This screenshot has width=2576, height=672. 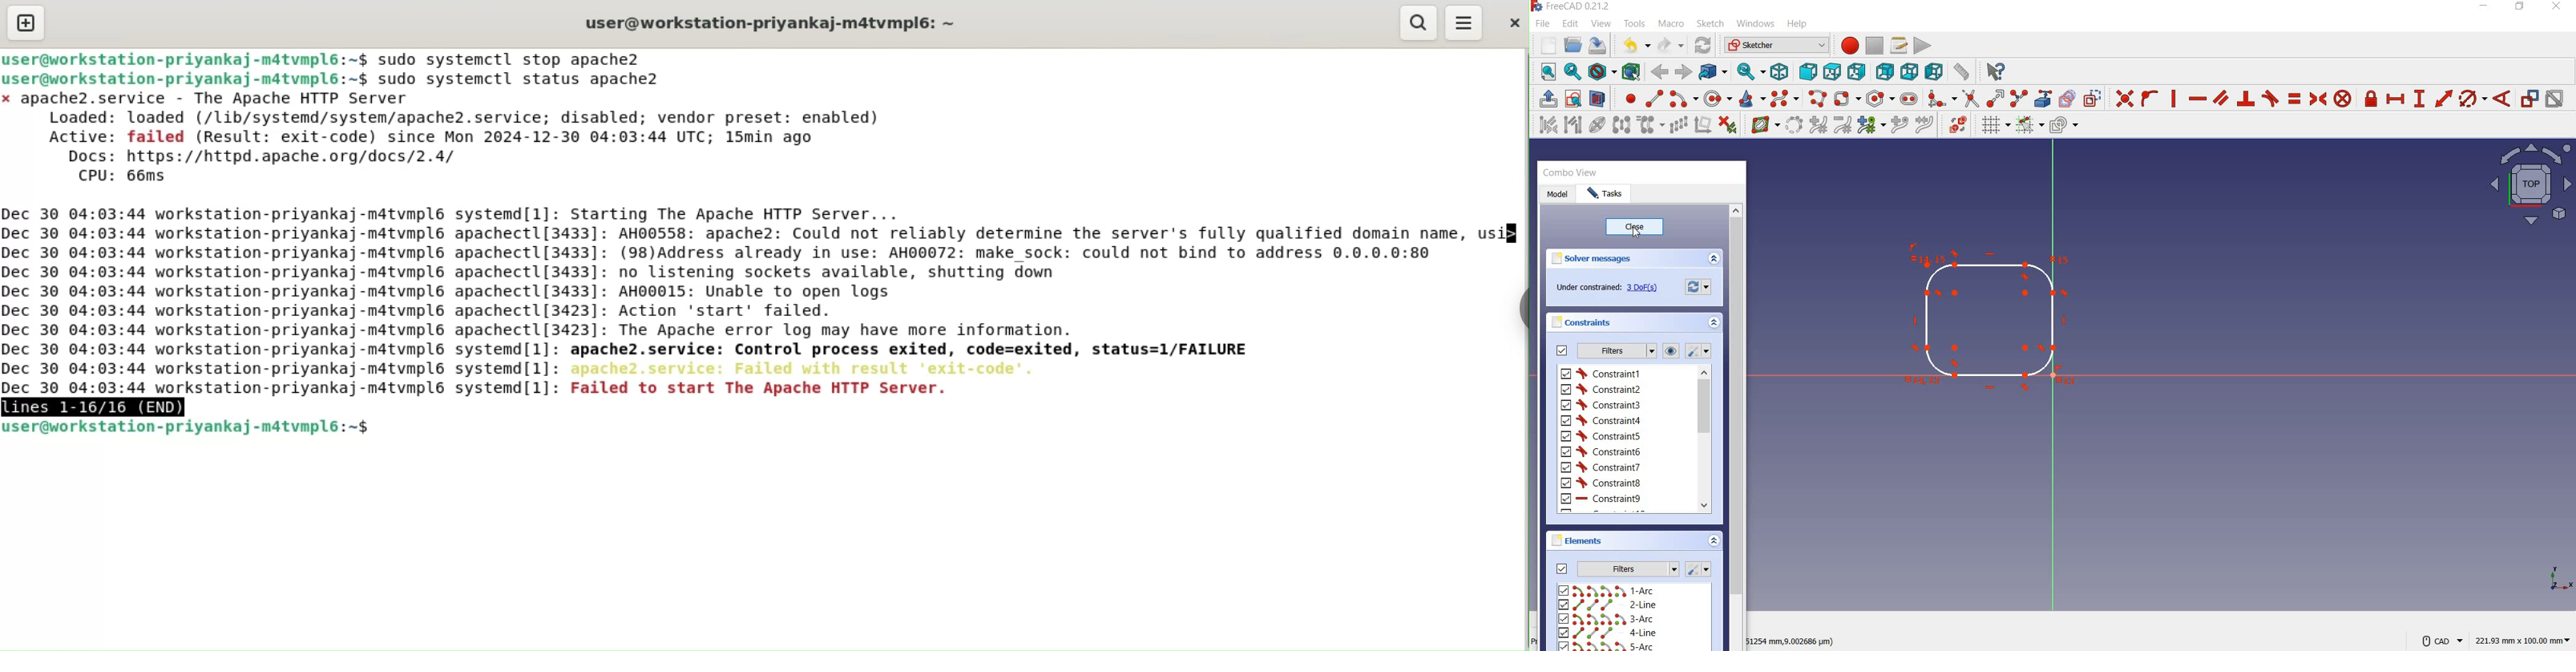 I want to click on constrain arc or circle, so click(x=2474, y=100).